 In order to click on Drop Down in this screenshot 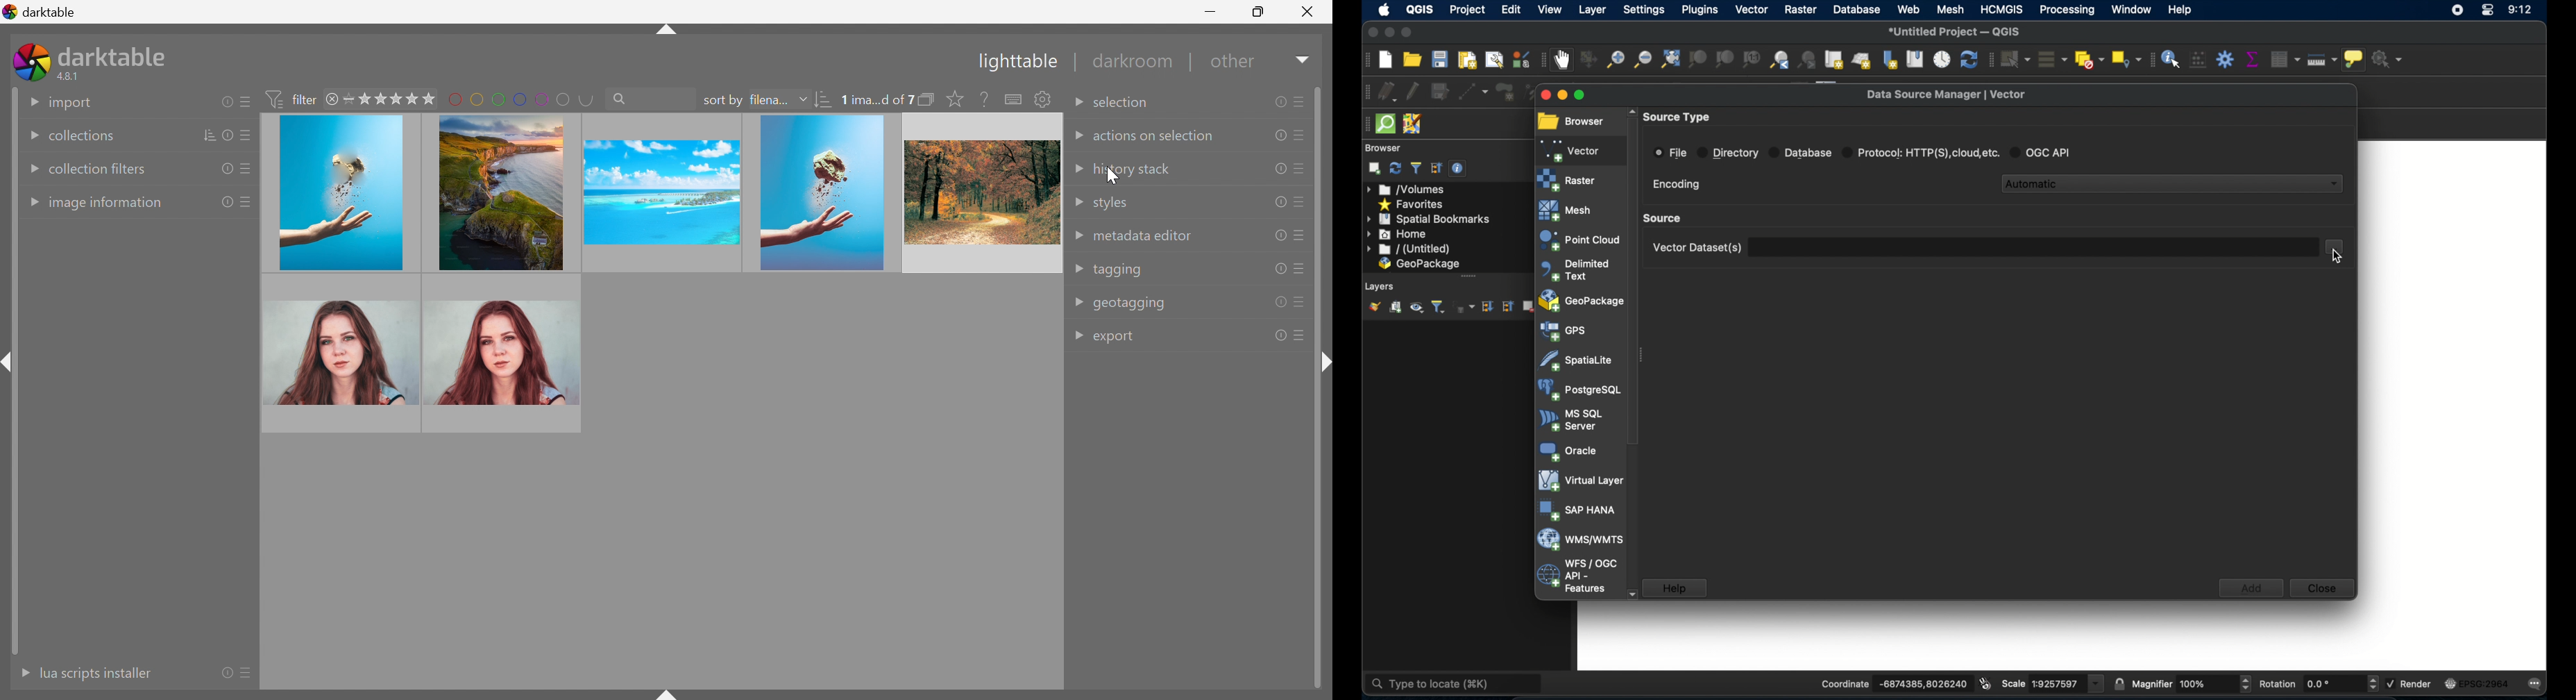, I will do `click(1077, 106)`.